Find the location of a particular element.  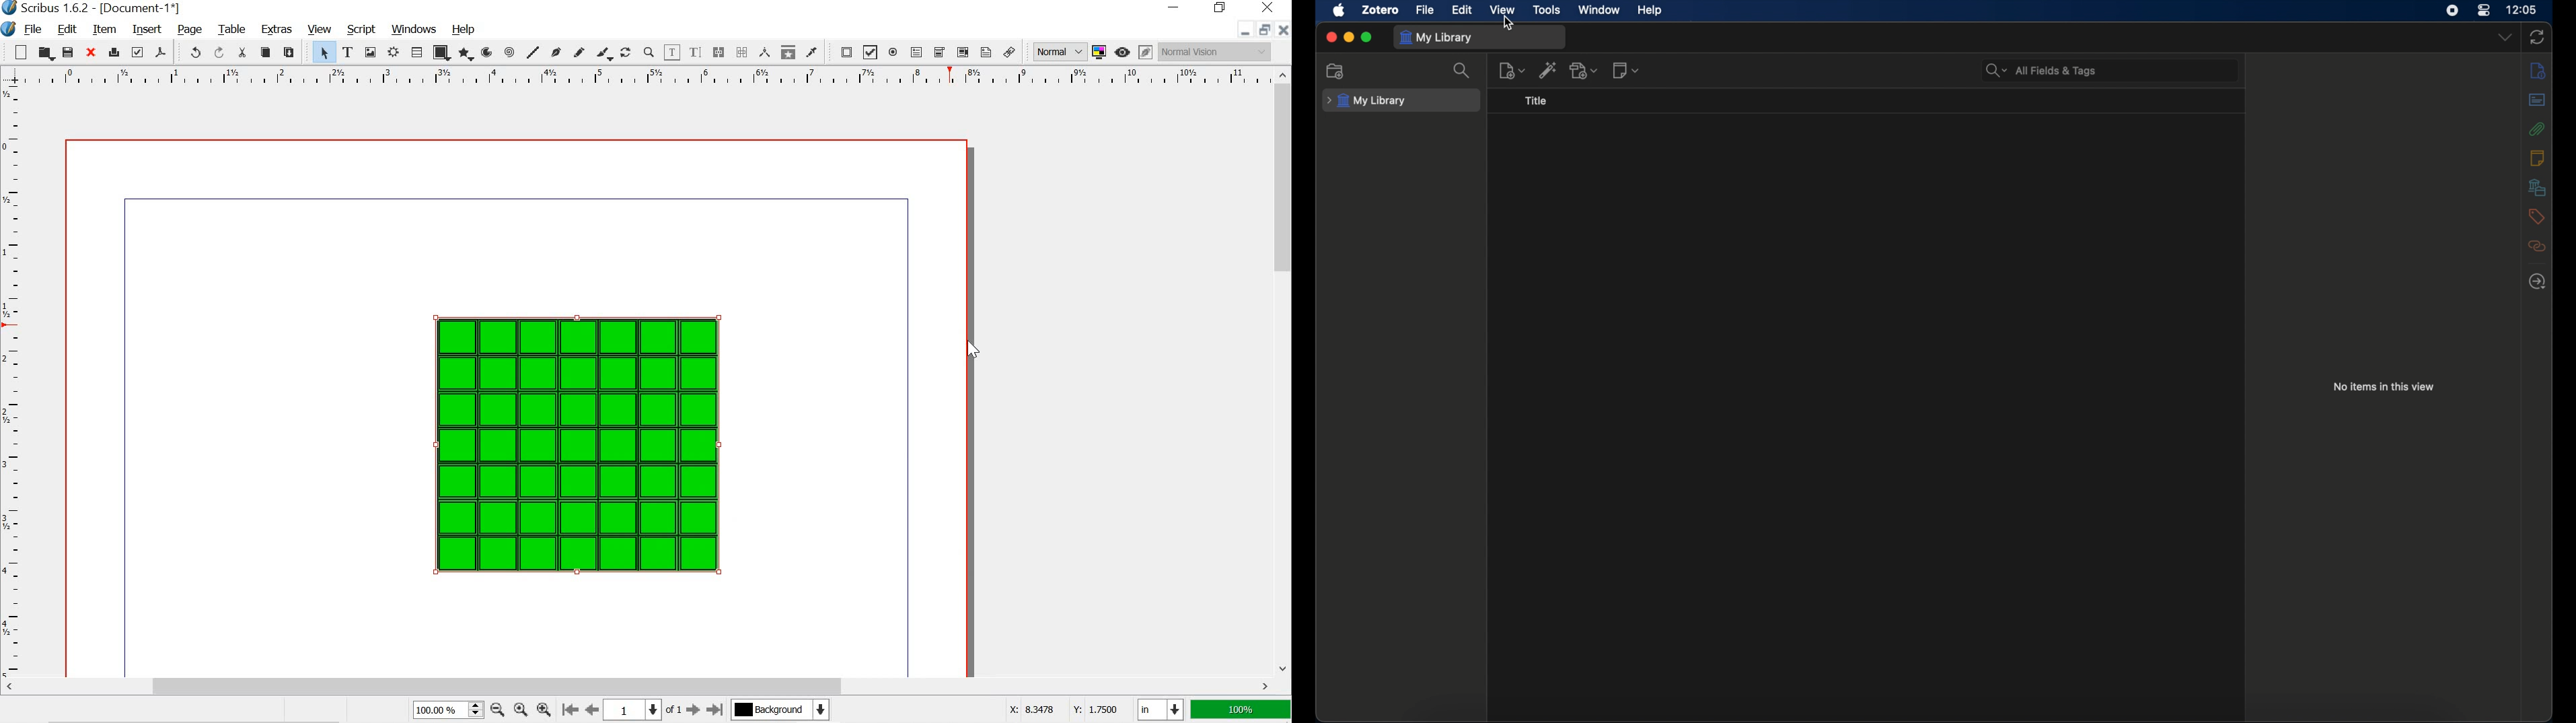

table is located at coordinates (418, 51).